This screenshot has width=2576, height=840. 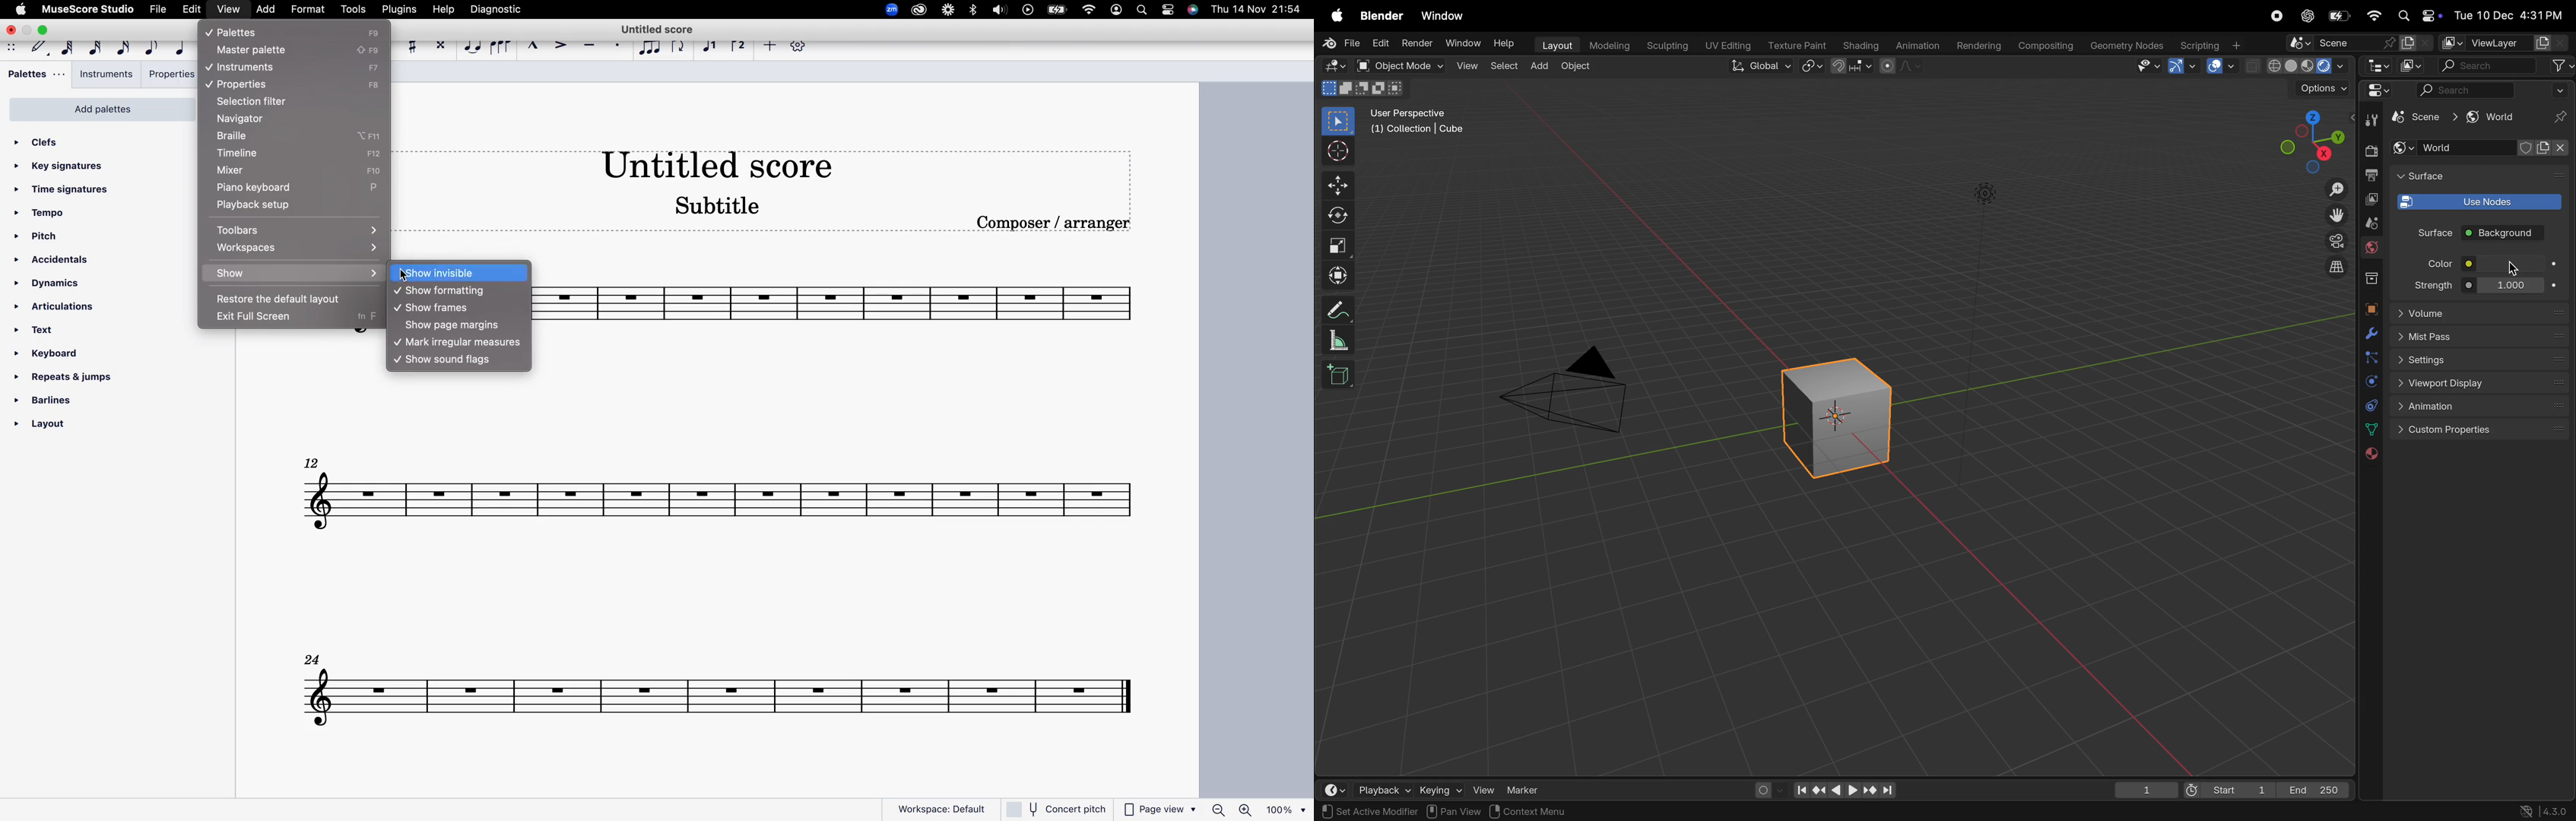 I want to click on F12, so click(x=379, y=155).